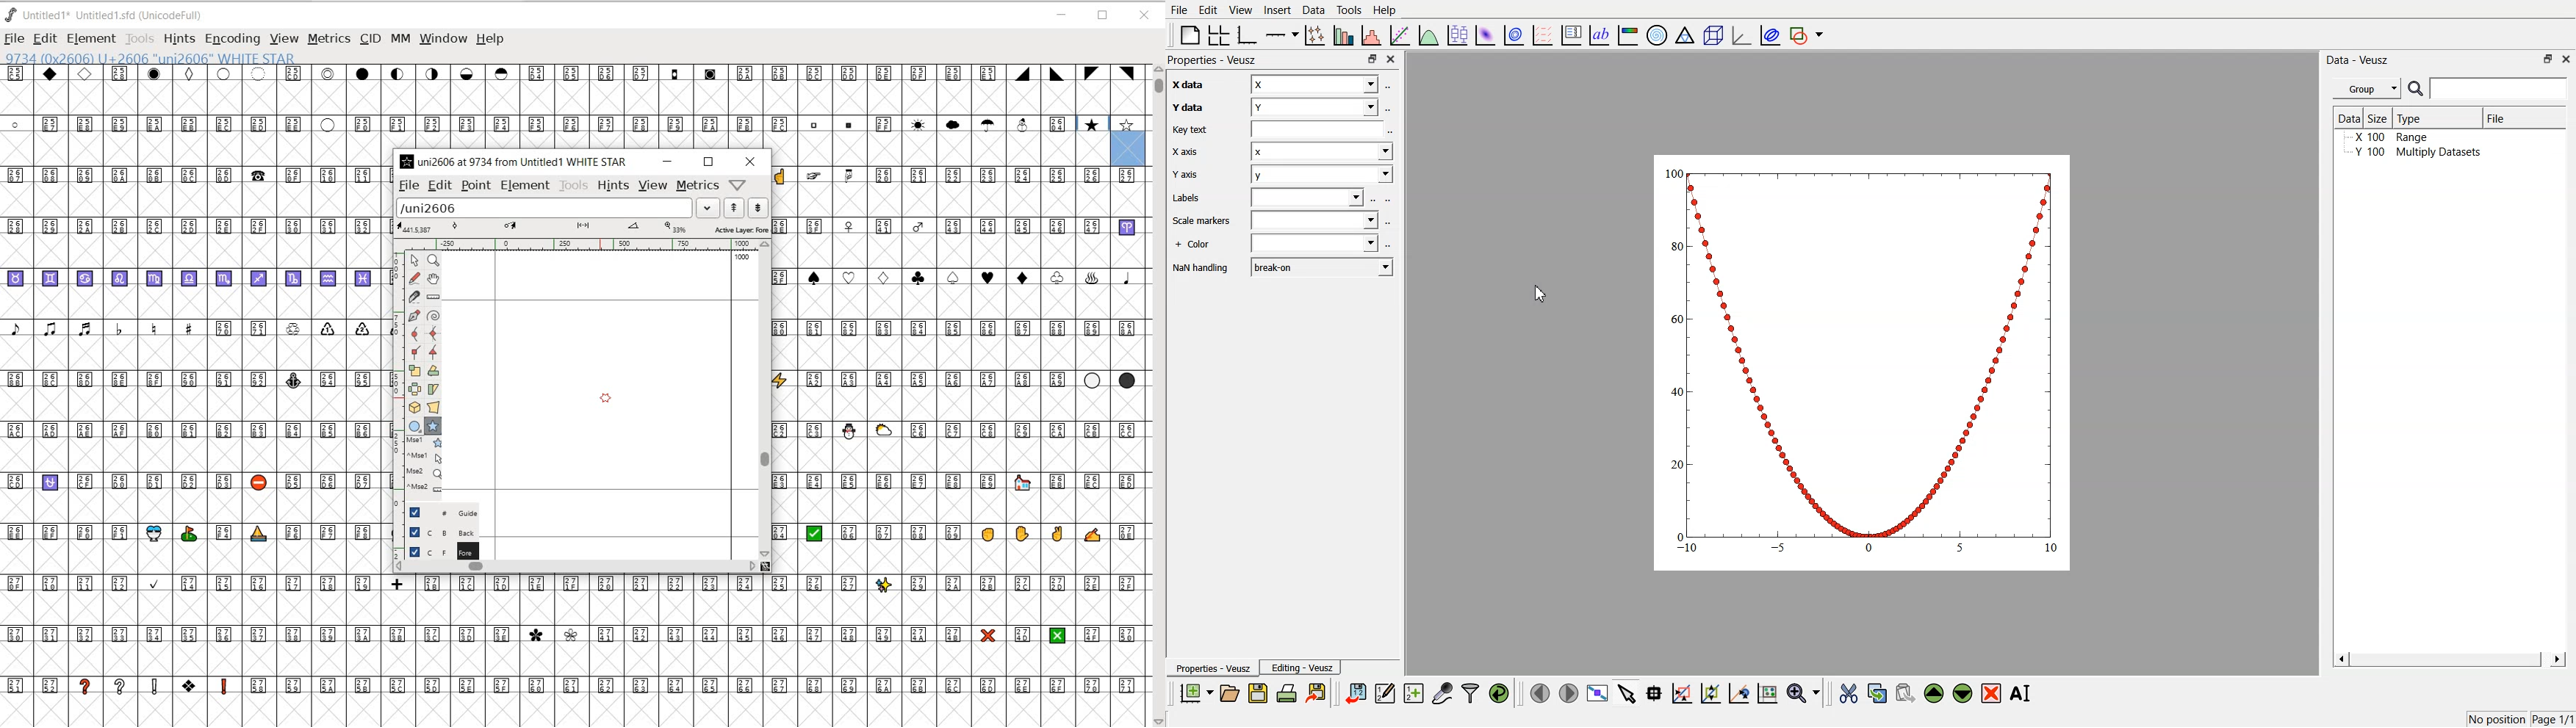 Image resolution: width=2576 pixels, height=728 pixels. I want to click on POLYGON OR STAR, so click(432, 427).